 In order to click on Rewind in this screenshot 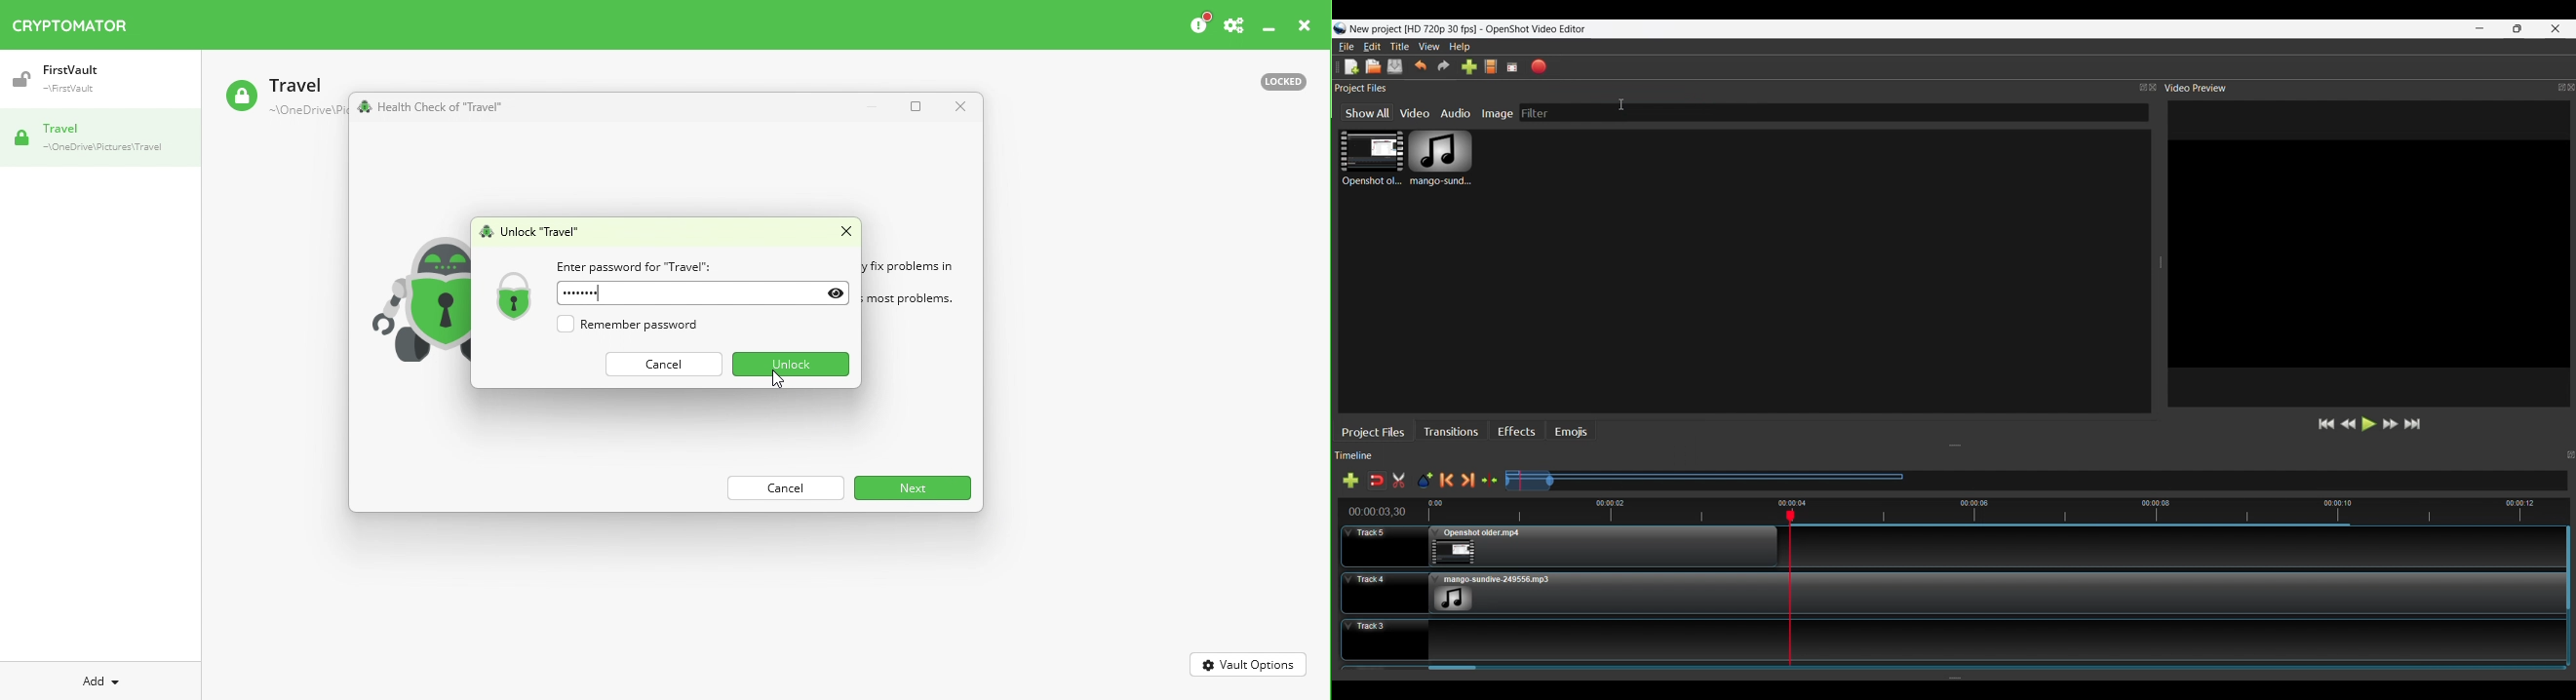, I will do `click(2348, 424)`.